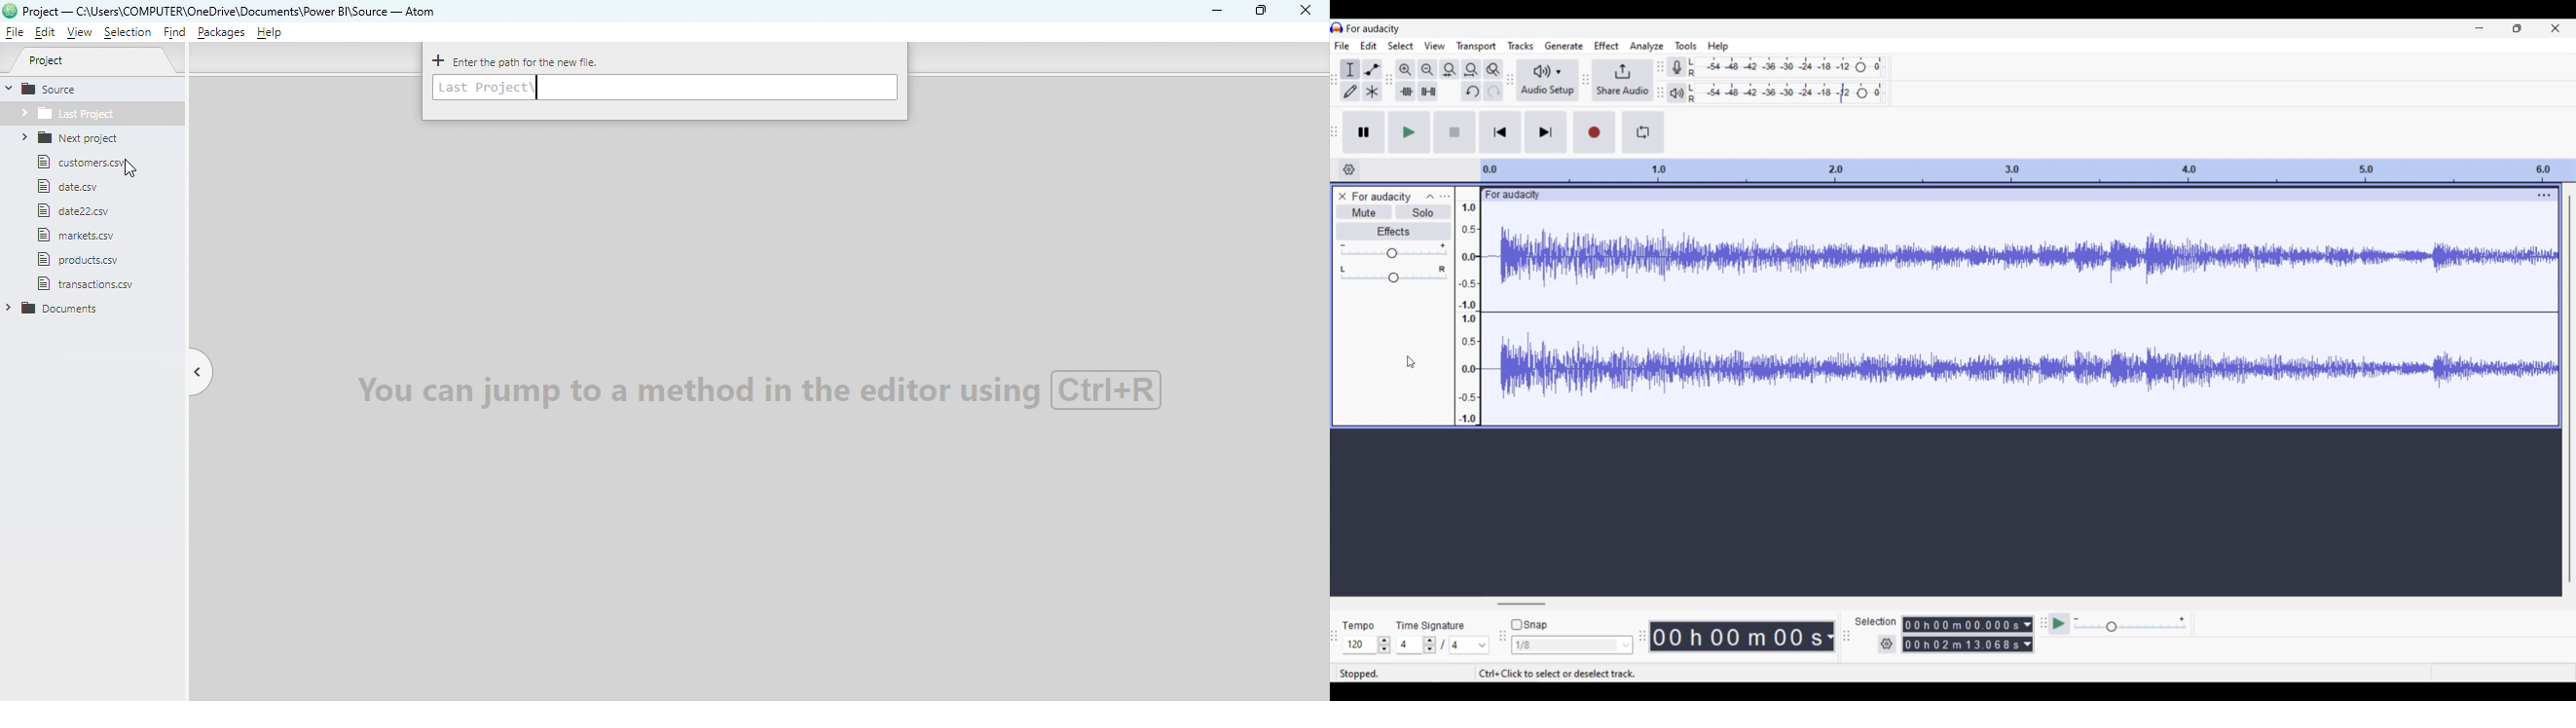  What do you see at coordinates (1960, 624) in the screenshot?
I see `00h00m00.000s` at bounding box center [1960, 624].